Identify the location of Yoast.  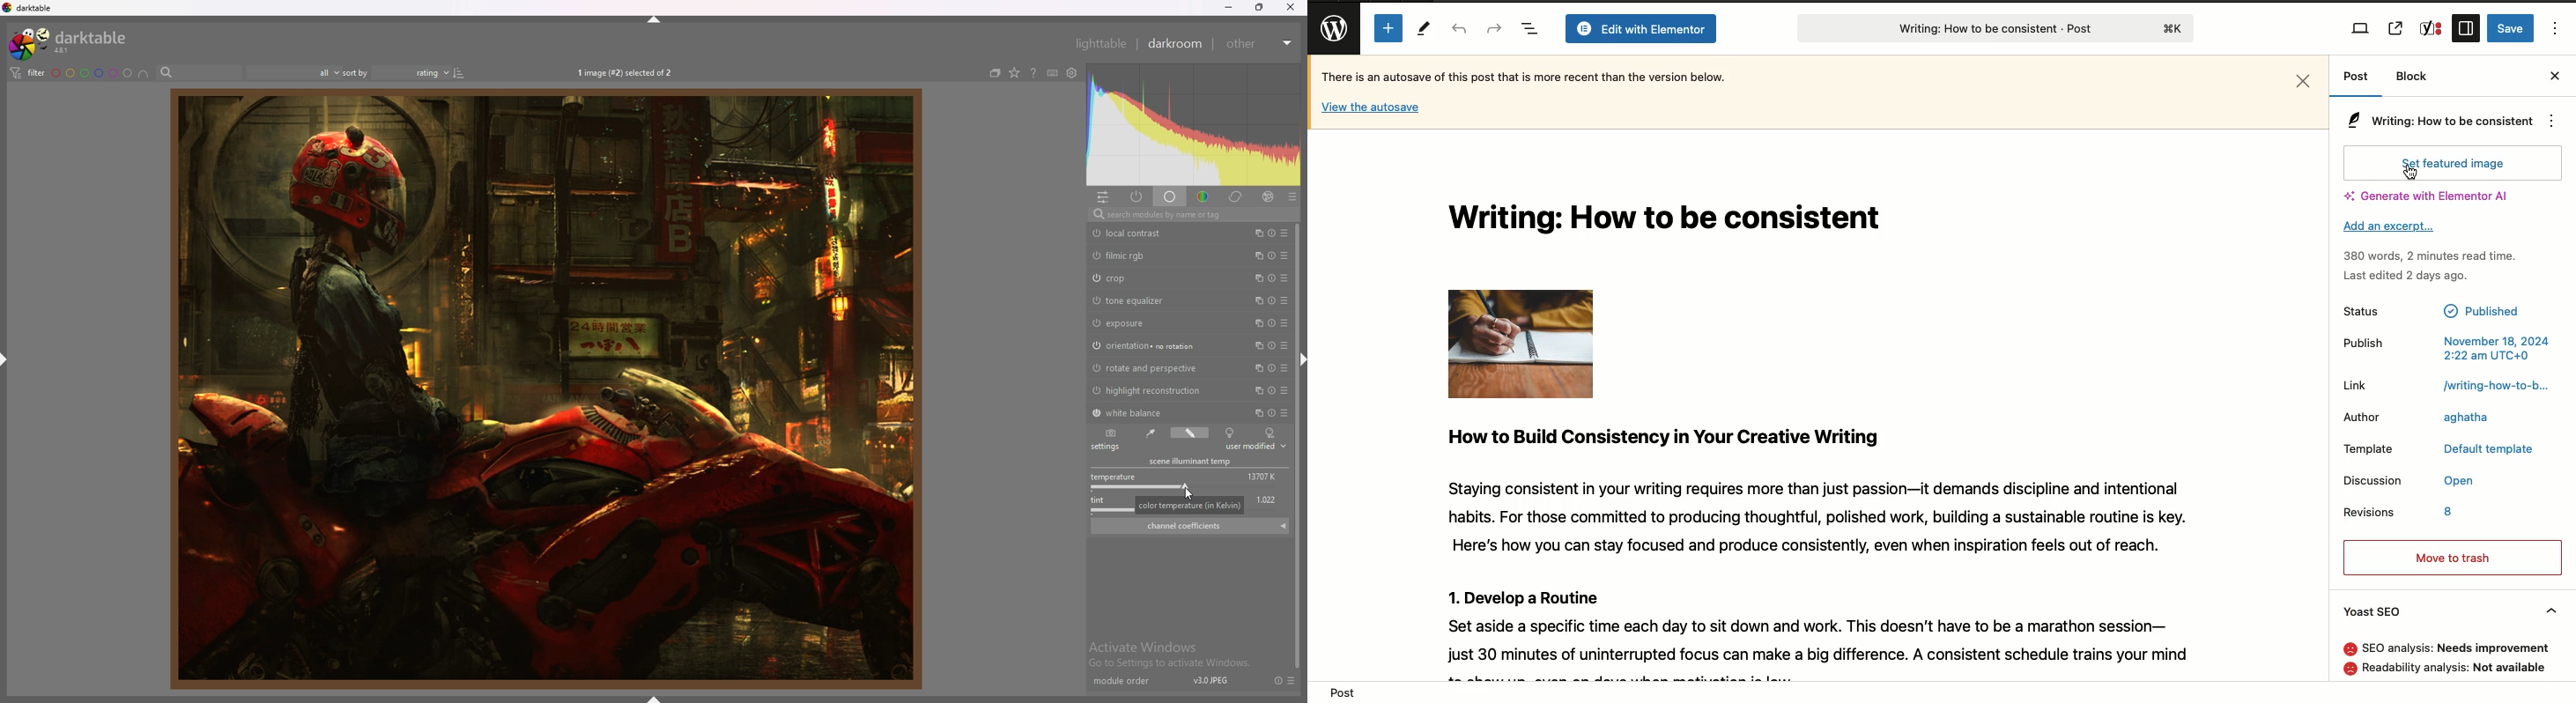
(2432, 28).